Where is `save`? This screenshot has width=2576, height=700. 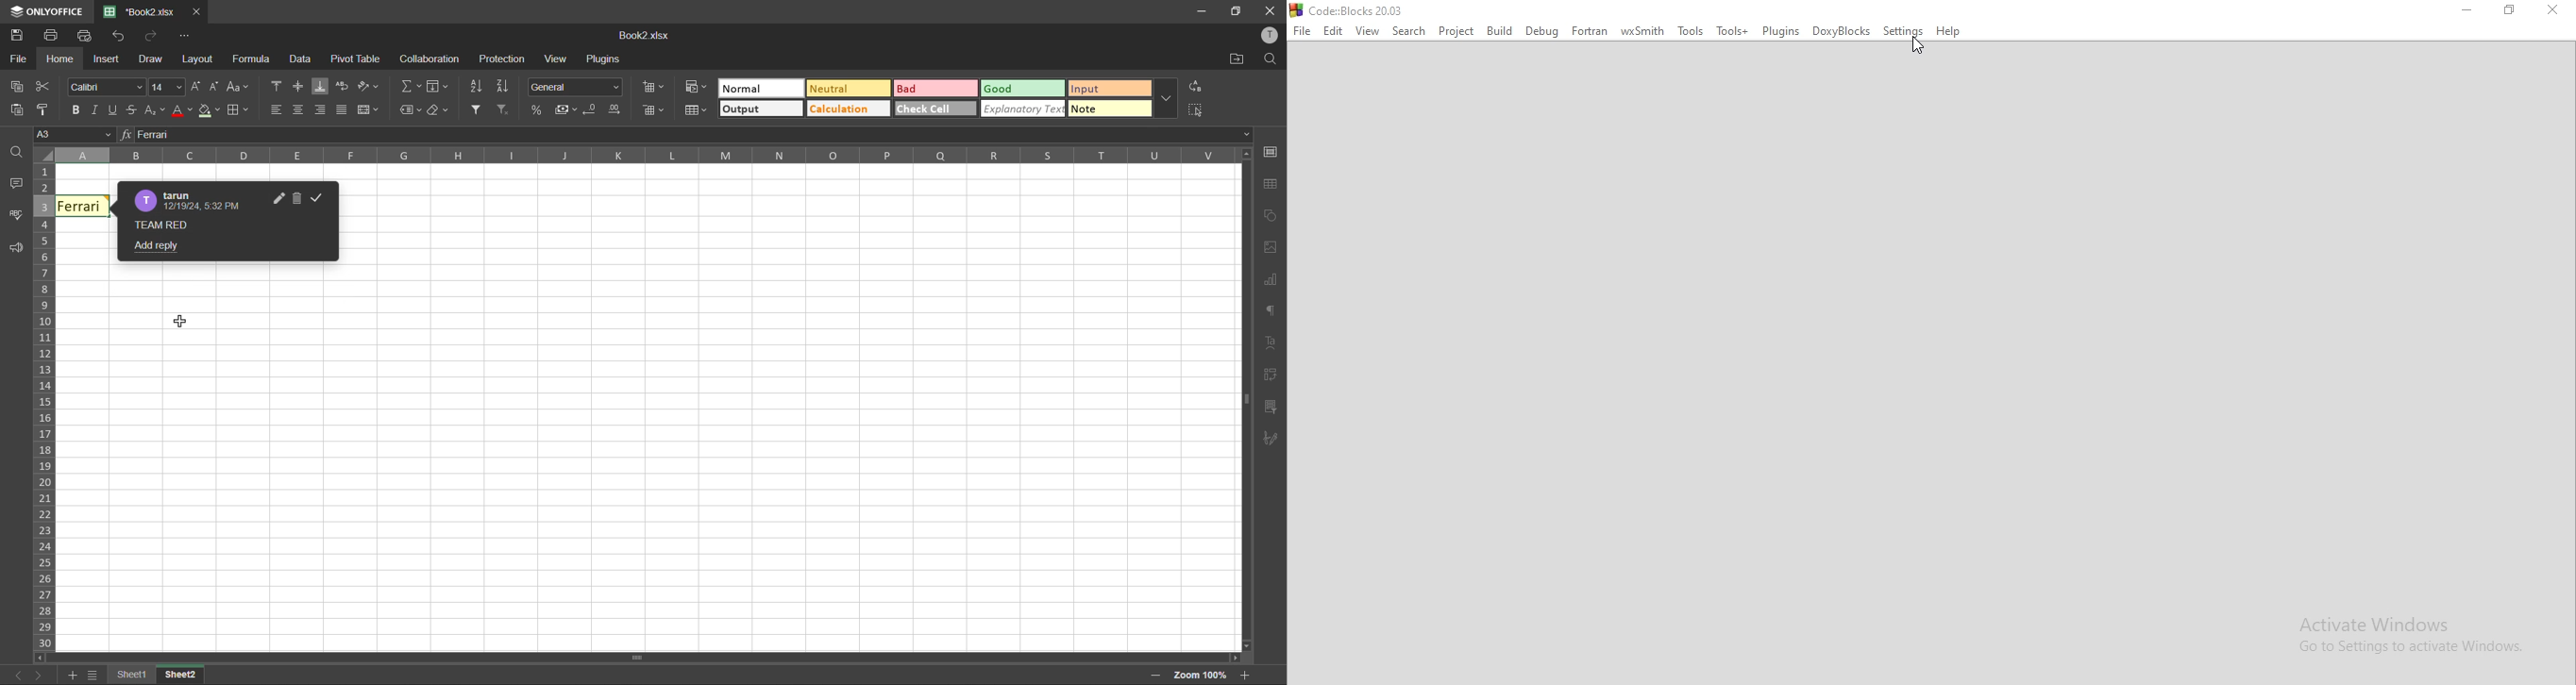
save is located at coordinates (17, 36).